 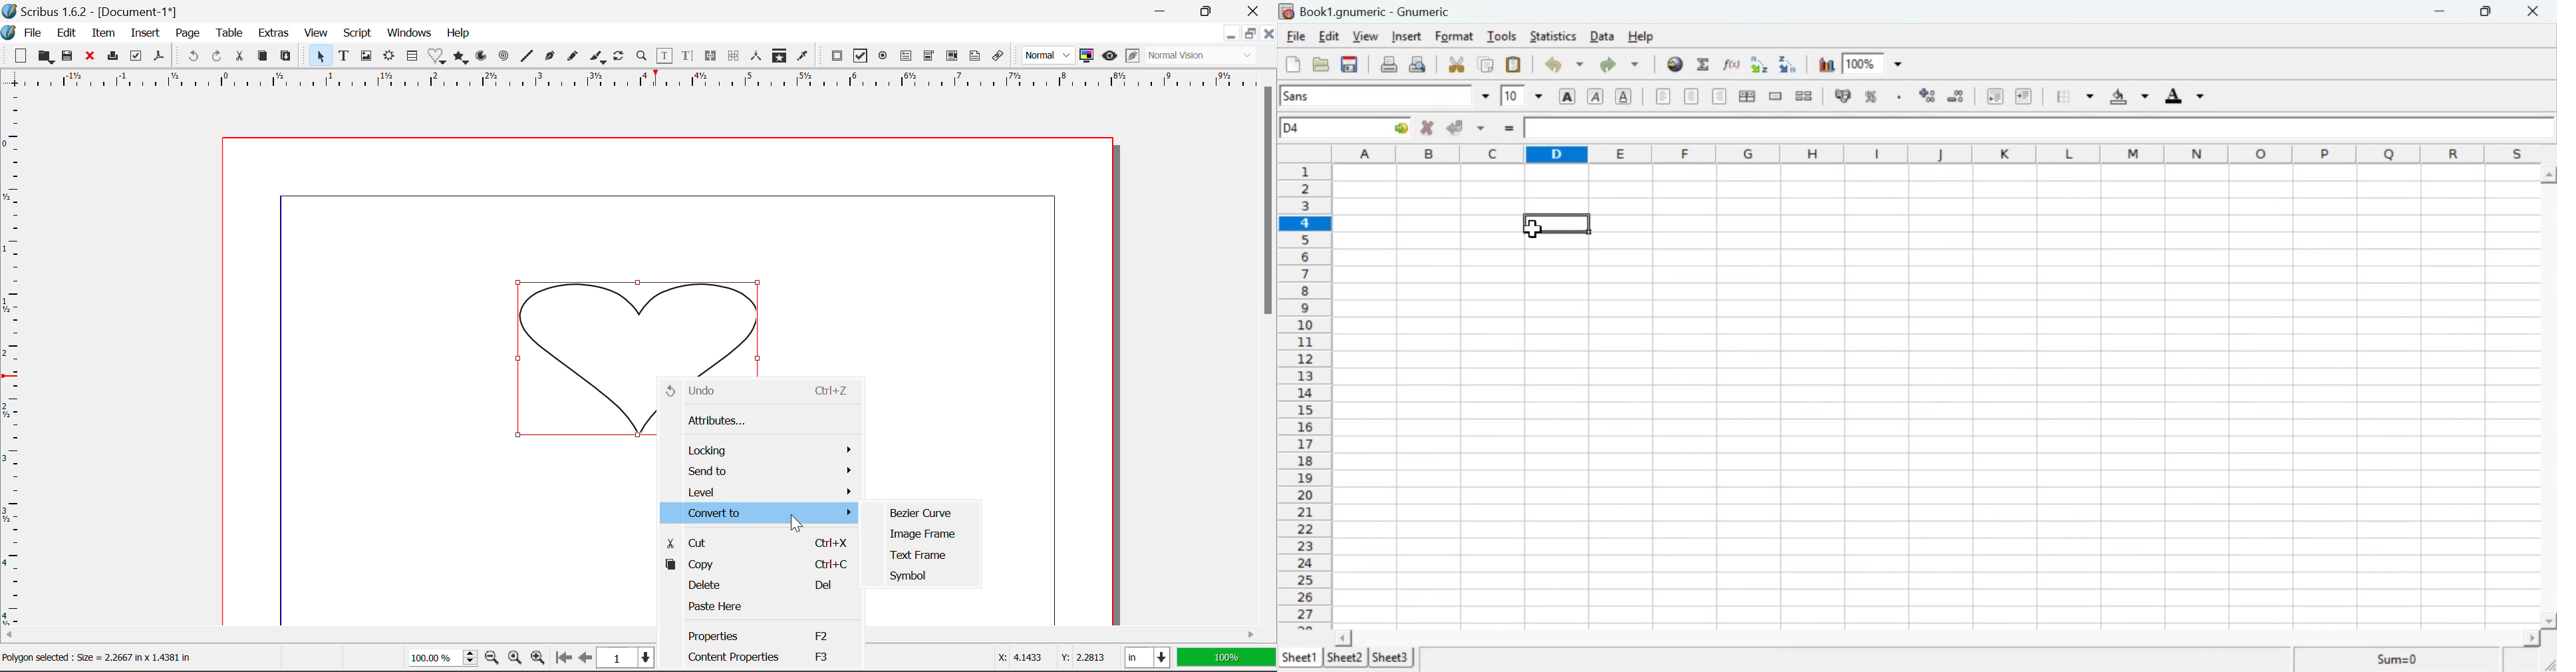 What do you see at coordinates (759, 657) in the screenshot?
I see `Content Properties` at bounding box center [759, 657].